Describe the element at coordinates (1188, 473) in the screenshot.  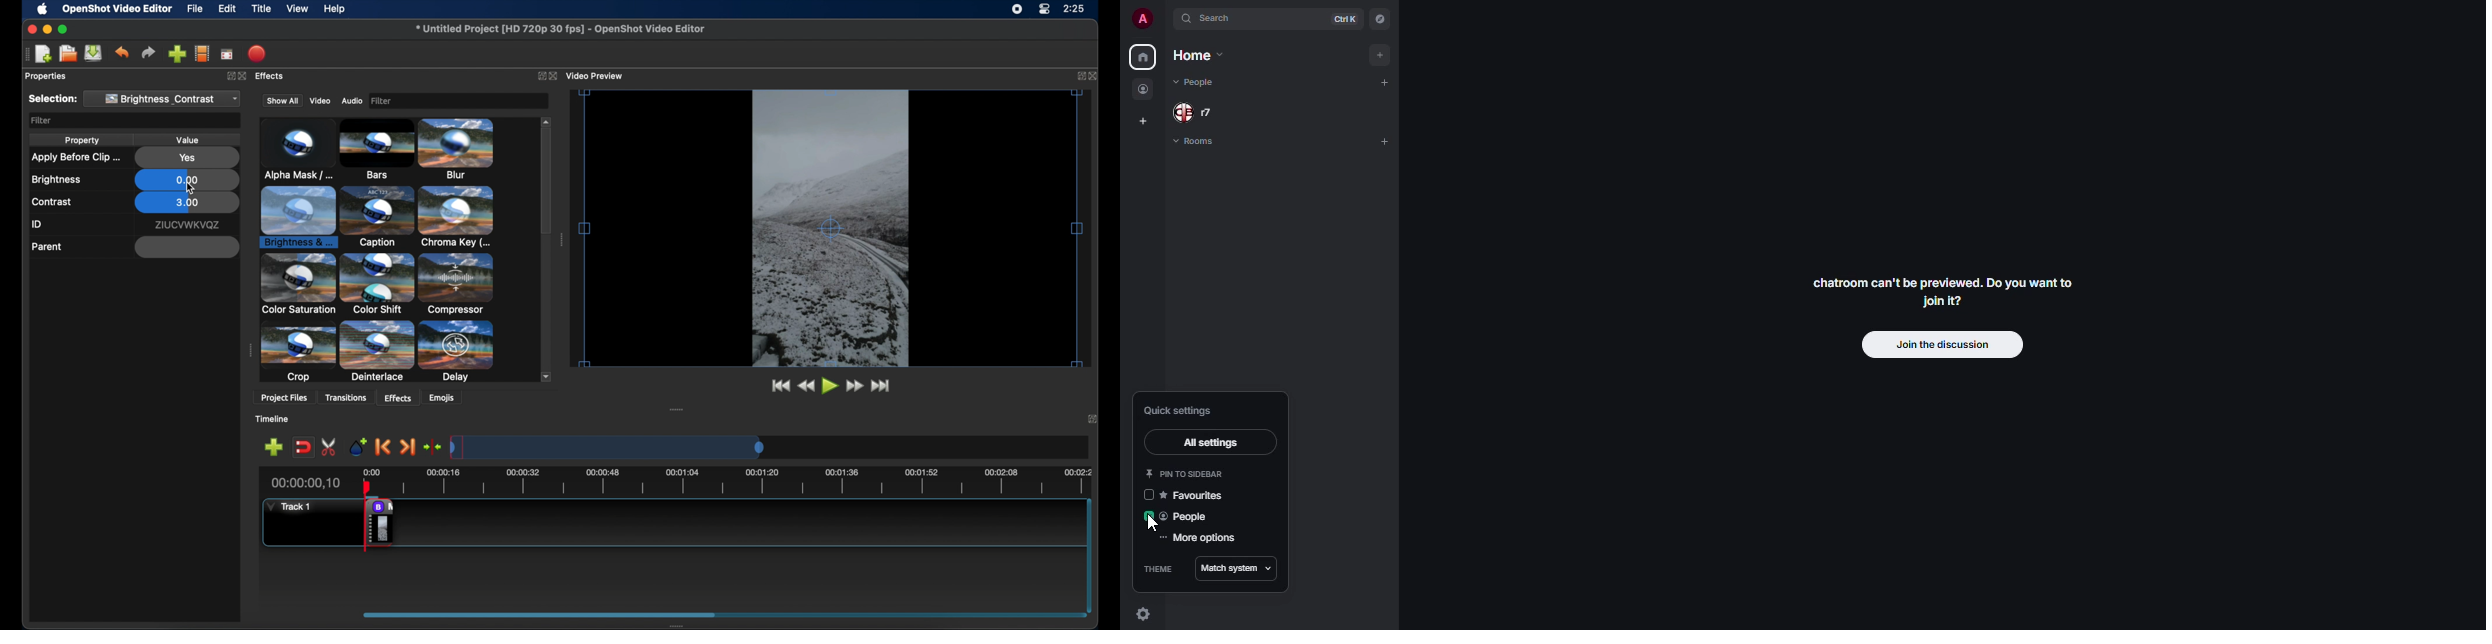
I see `pin to sidebar` at that location.